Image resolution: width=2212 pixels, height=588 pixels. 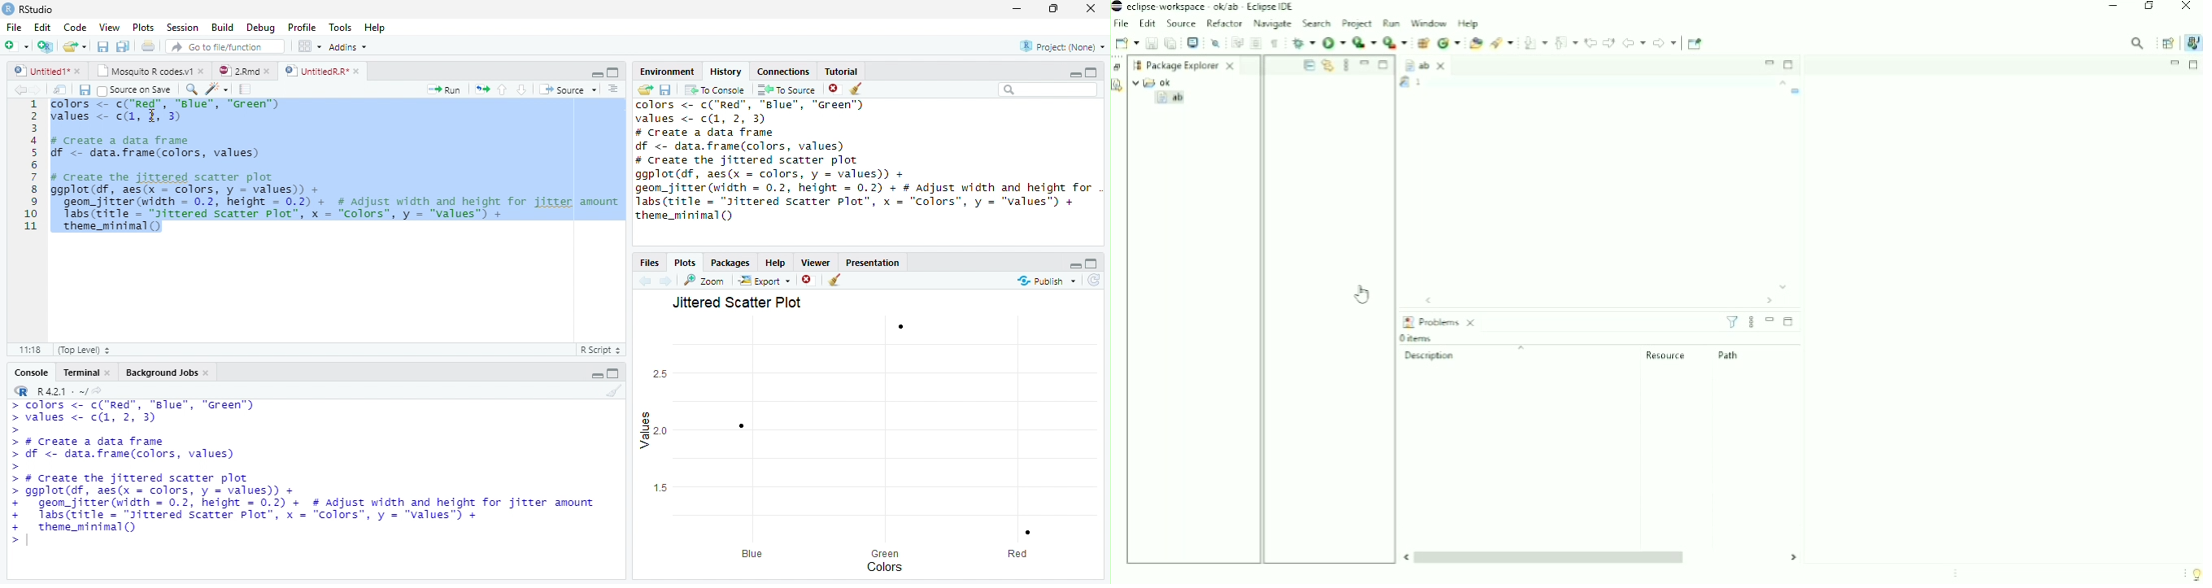 I want to click on Export, so click(x=765, y=280).